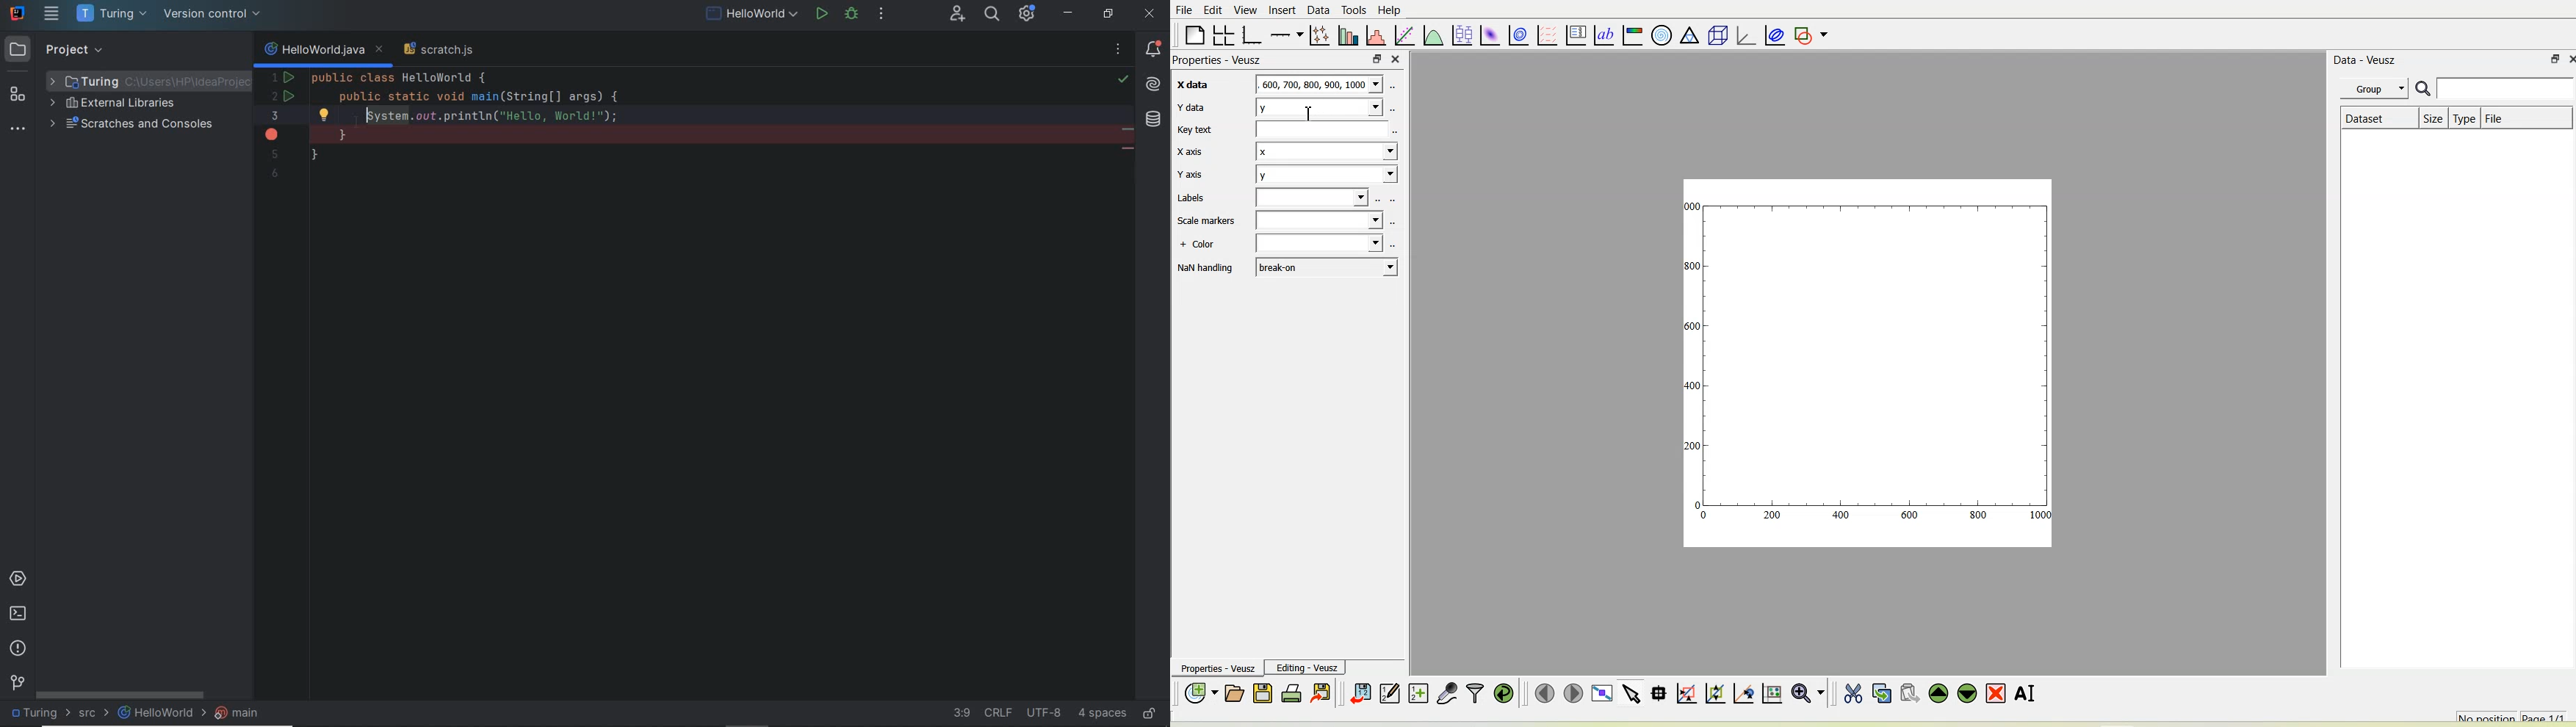 The height and width of the screenshot is (728, 2576). I want to click on 1000, so click(1692, 206).